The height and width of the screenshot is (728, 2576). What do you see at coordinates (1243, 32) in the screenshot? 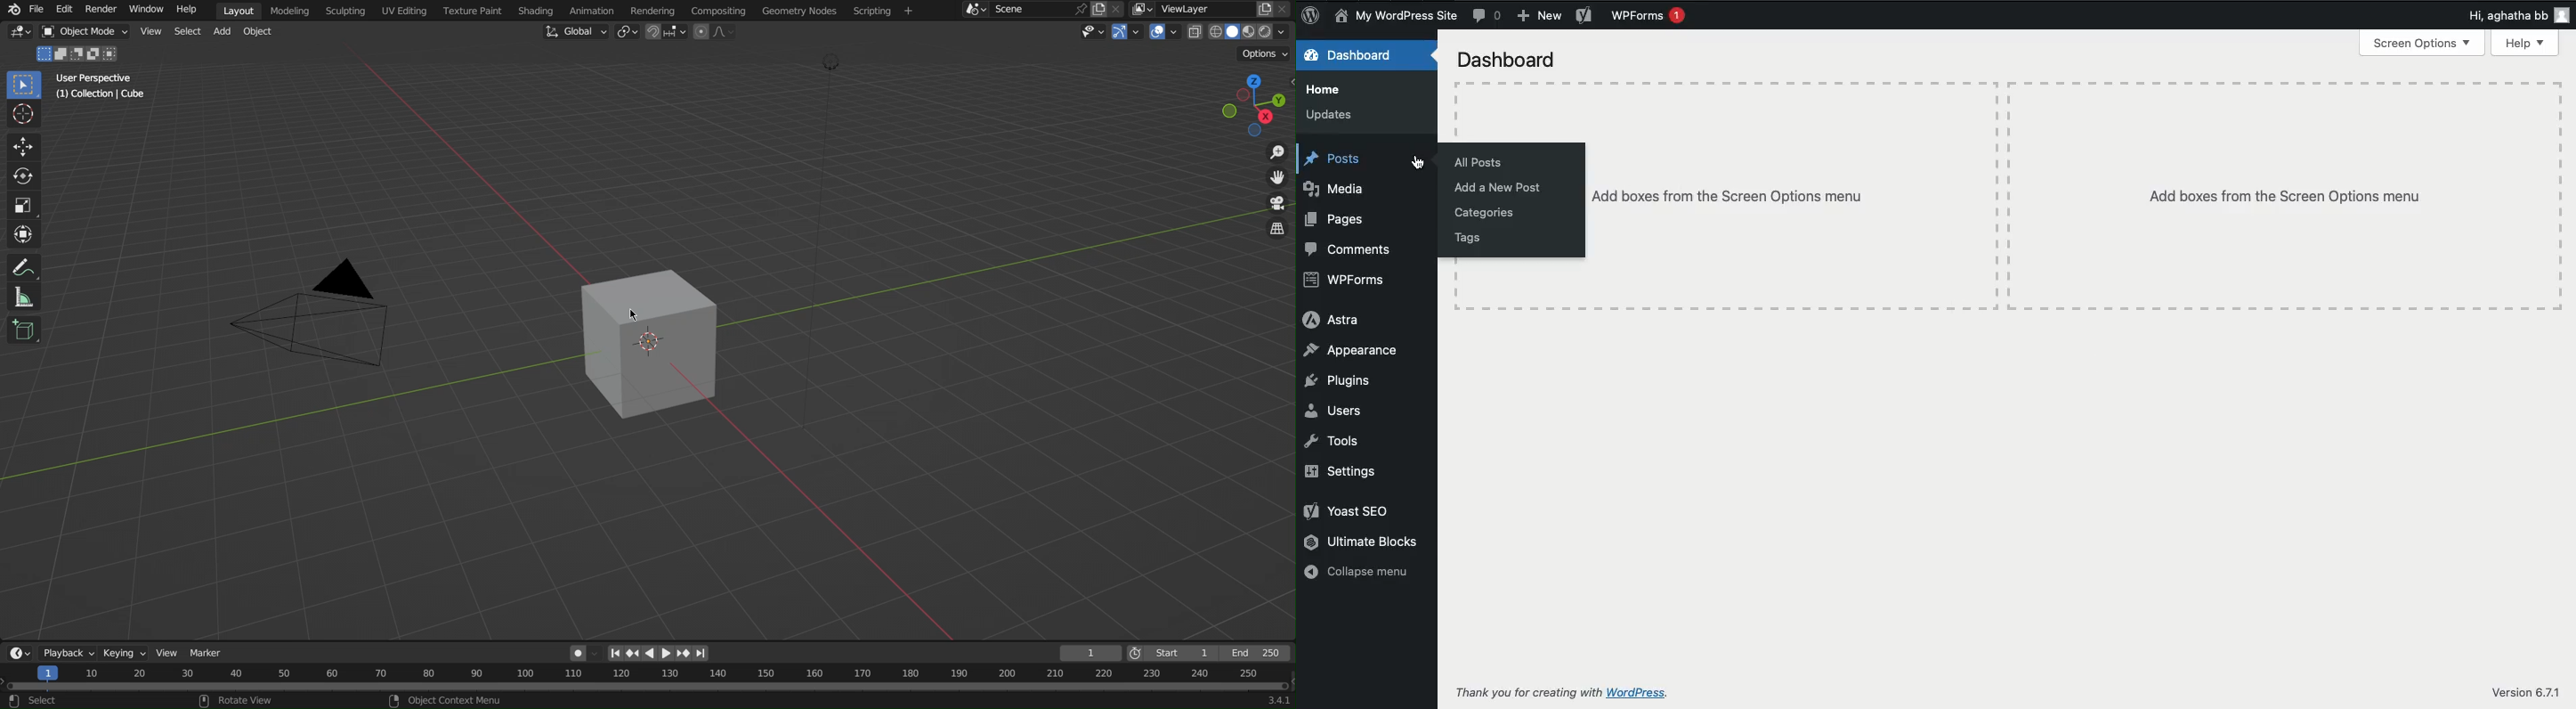
I see `Viewport Shading` at bounding box center [1243, 32].